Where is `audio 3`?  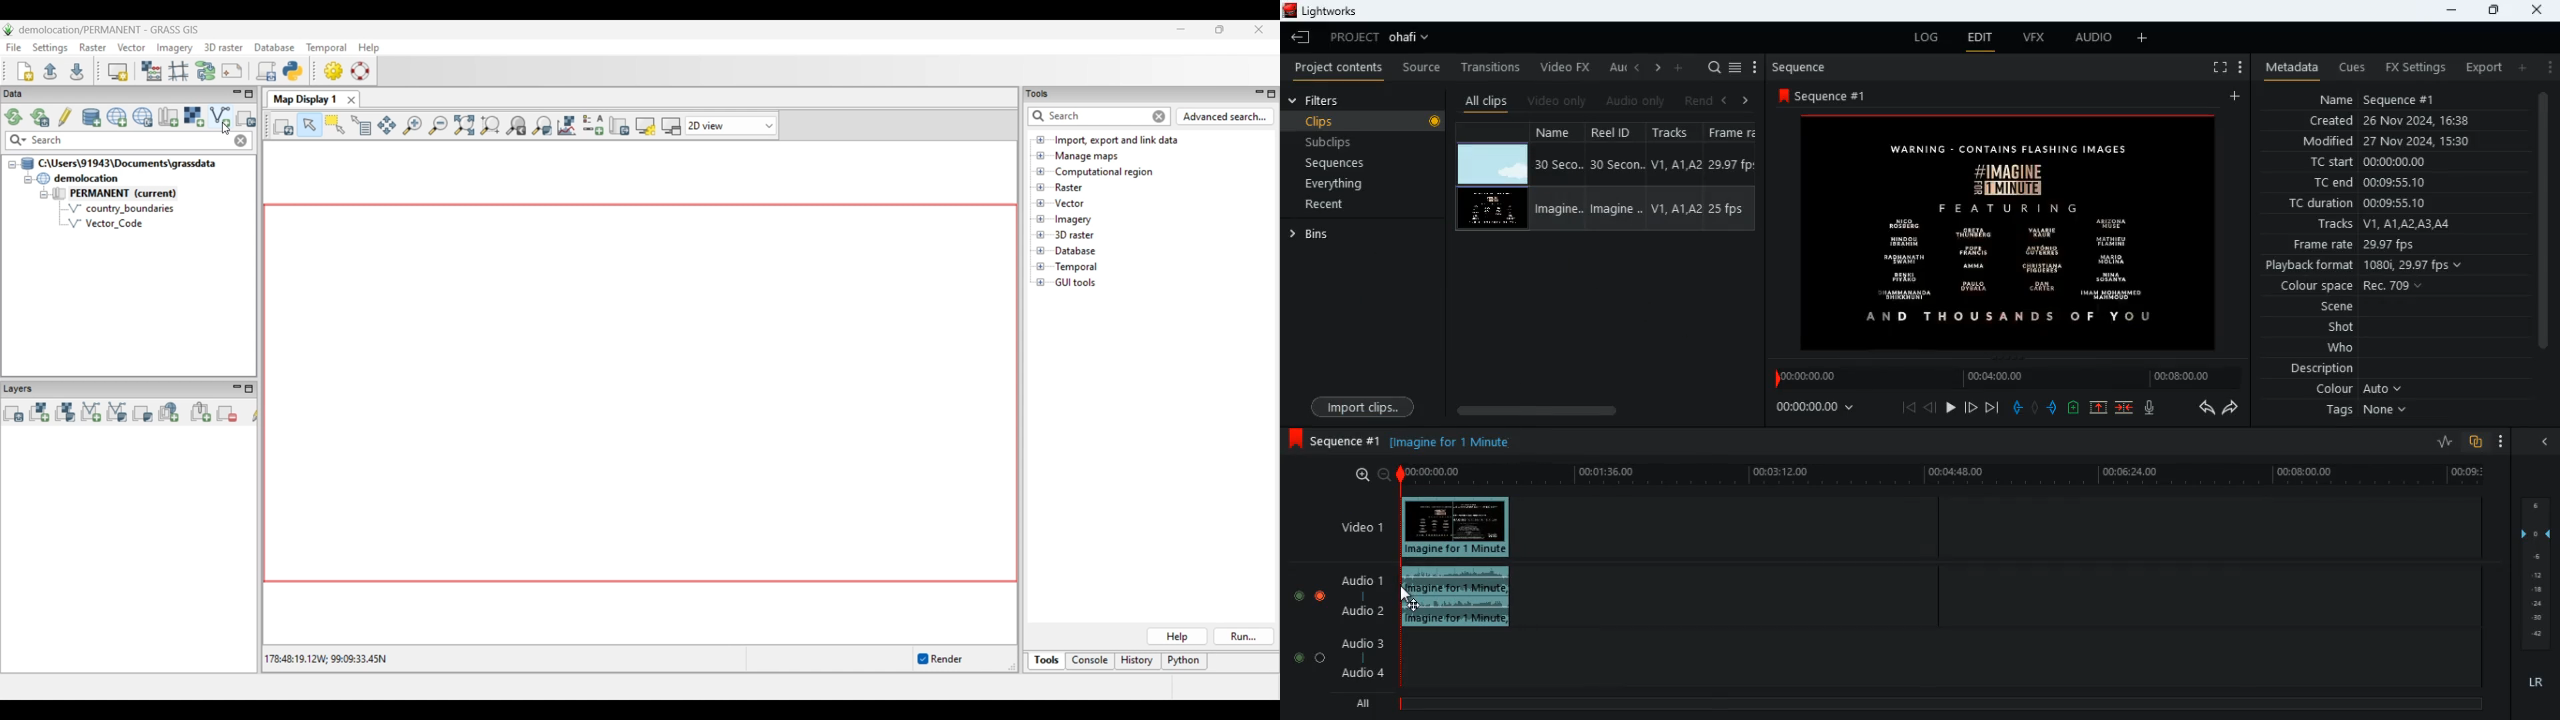 audio 3 is located at coordinates (1358, 642).